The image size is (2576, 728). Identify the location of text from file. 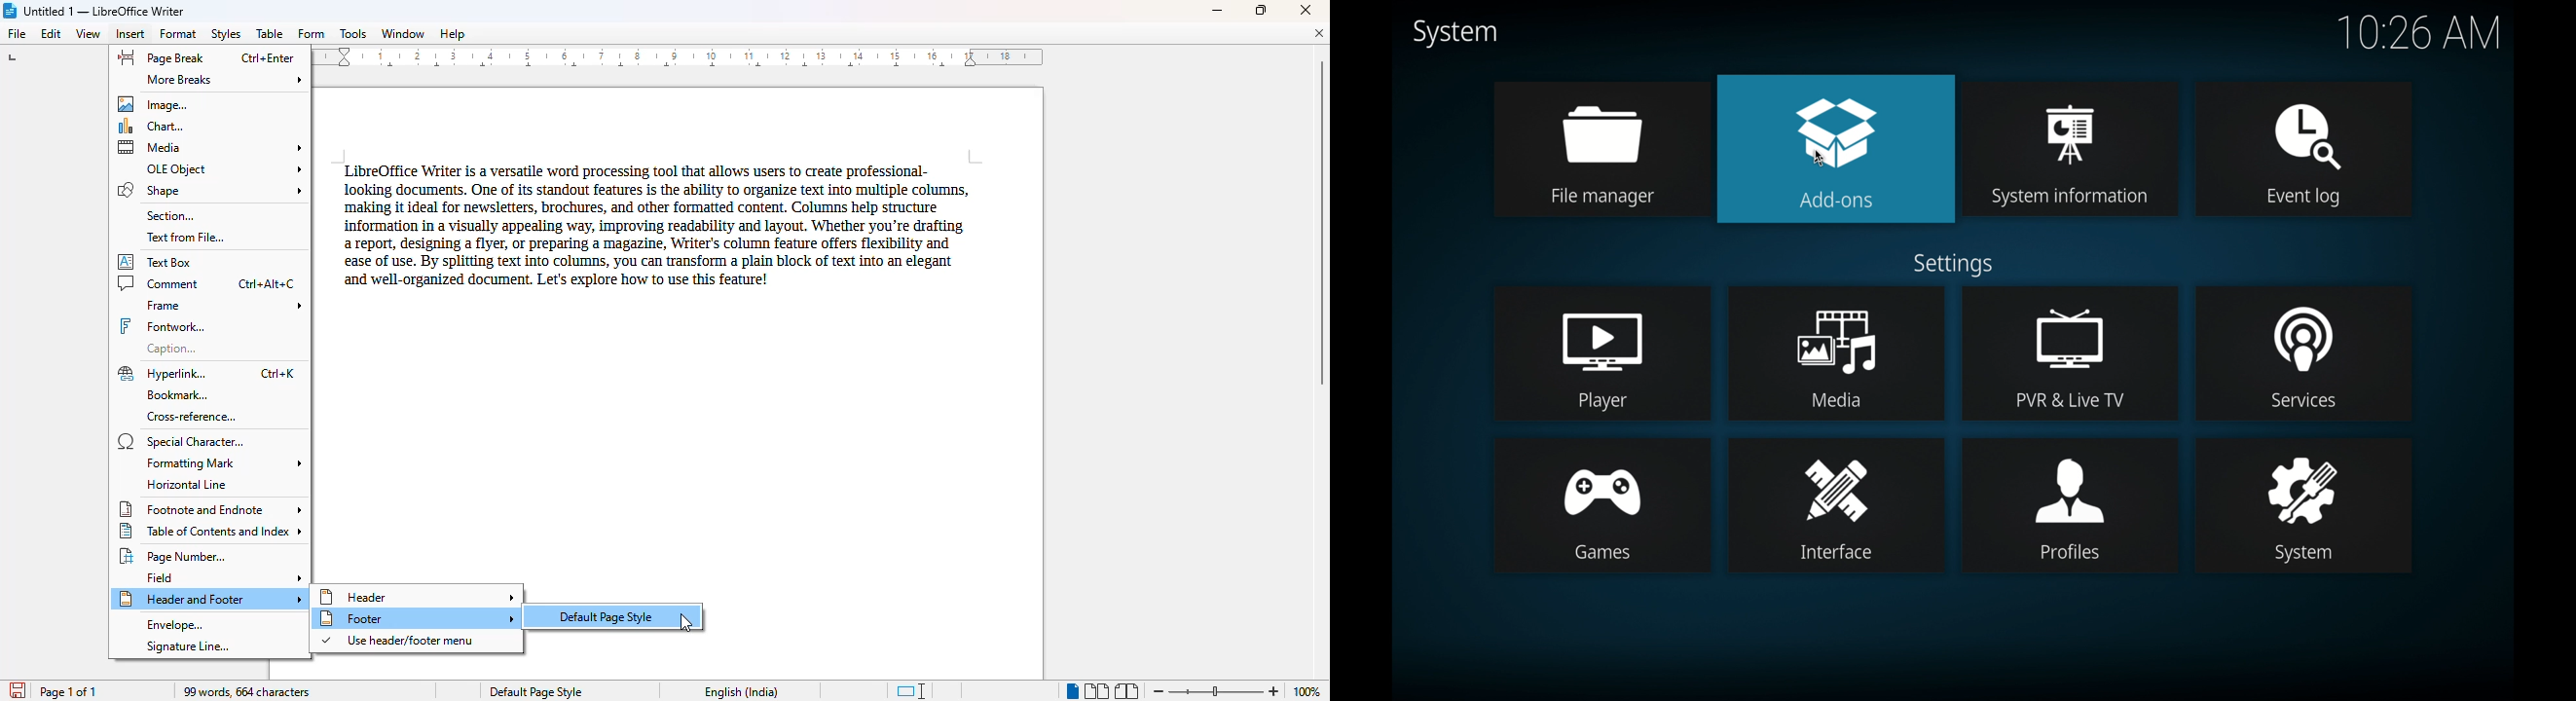
(185, 238).